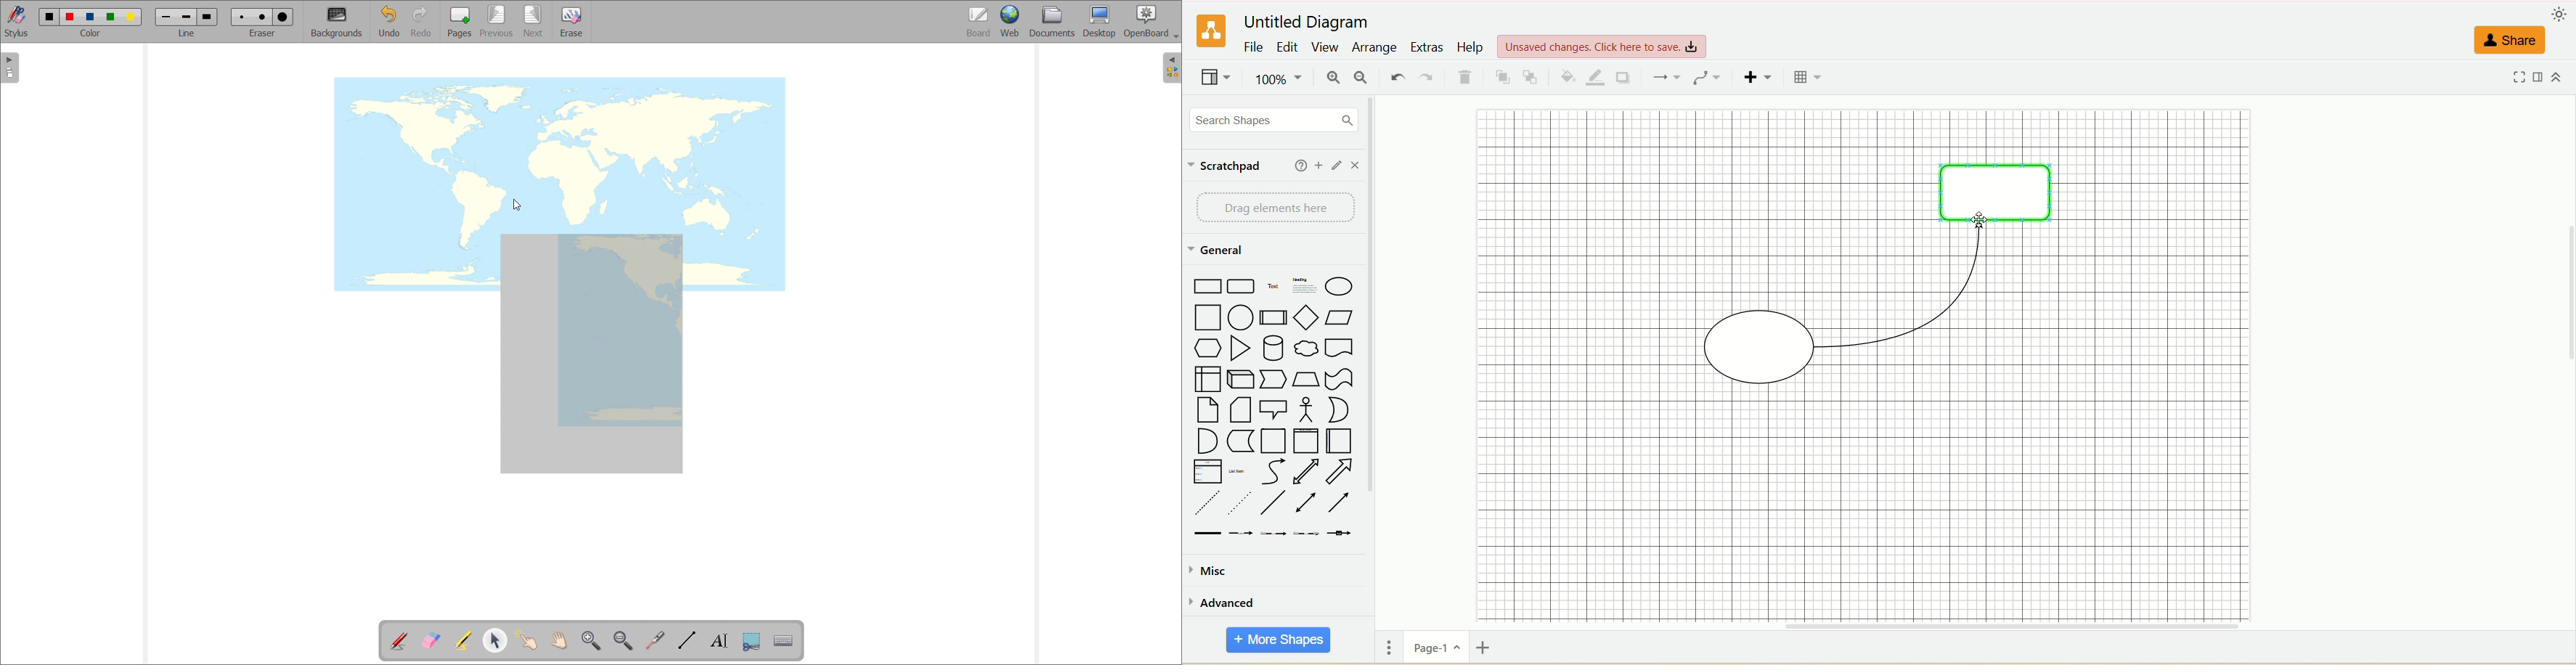  What do you see at coordinates (1332, 78) in the screenshot?
I see `zoom in` at bounding box center [1332, 78].